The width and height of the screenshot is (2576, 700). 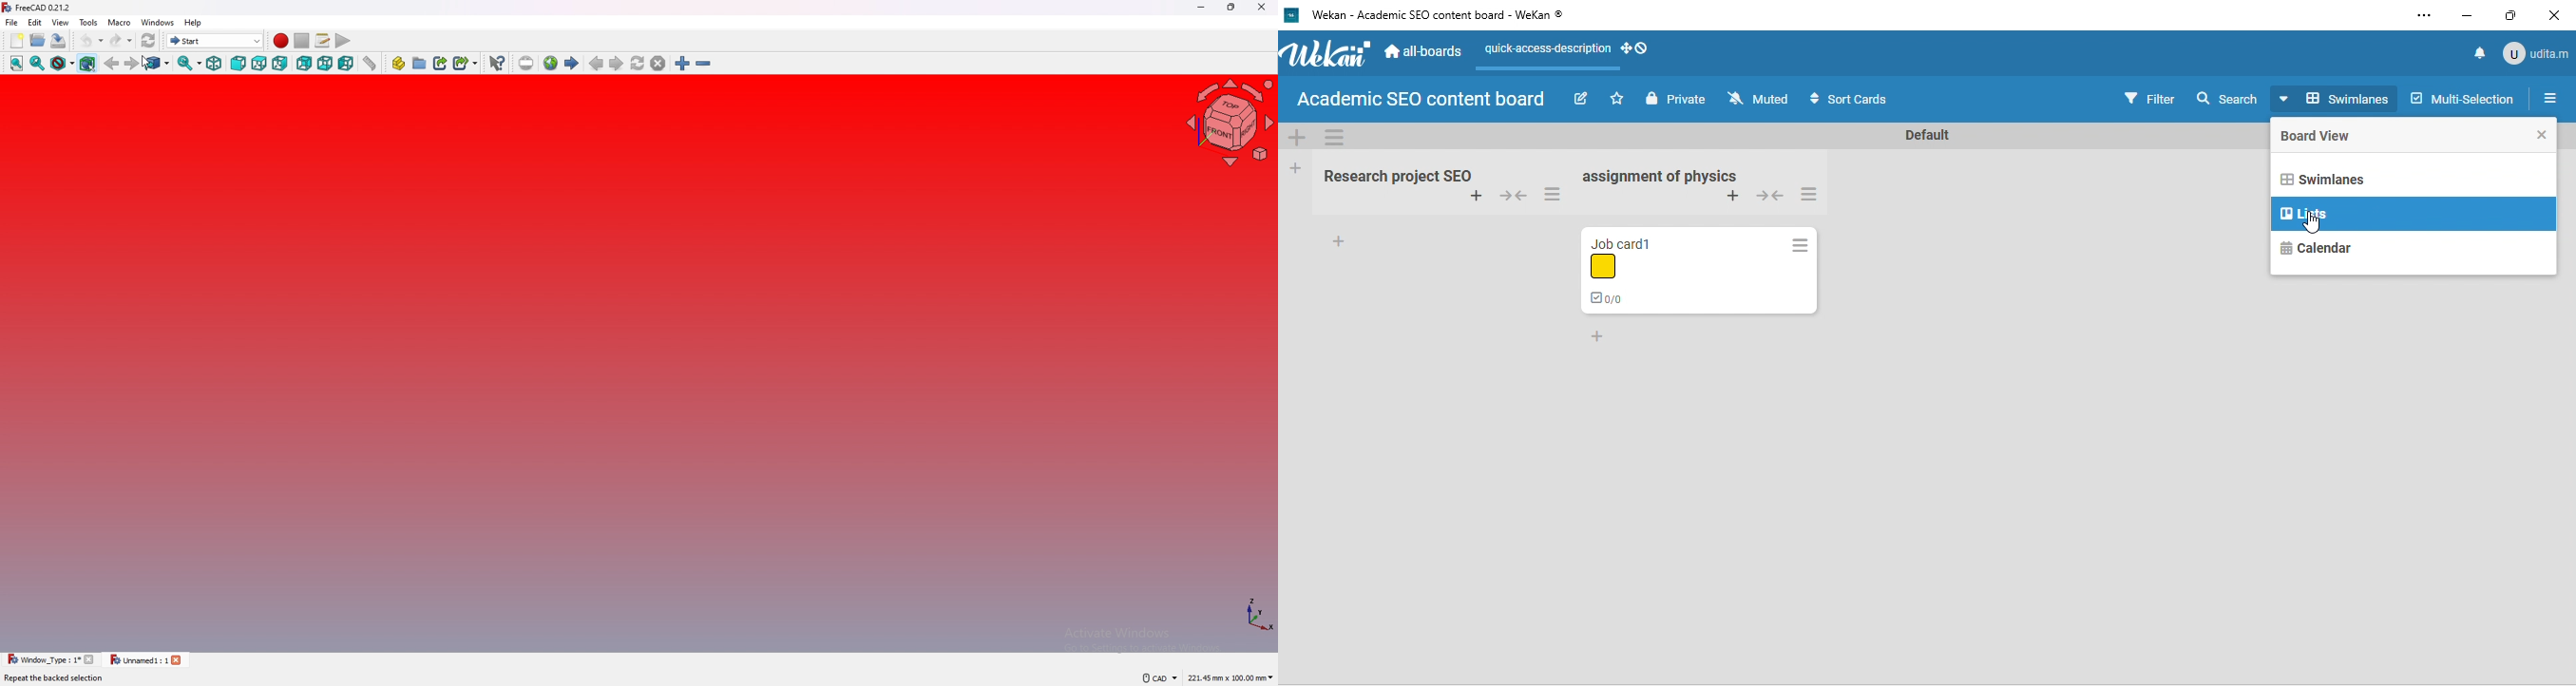 I want to click on add card, so click(x=1473, y=198).